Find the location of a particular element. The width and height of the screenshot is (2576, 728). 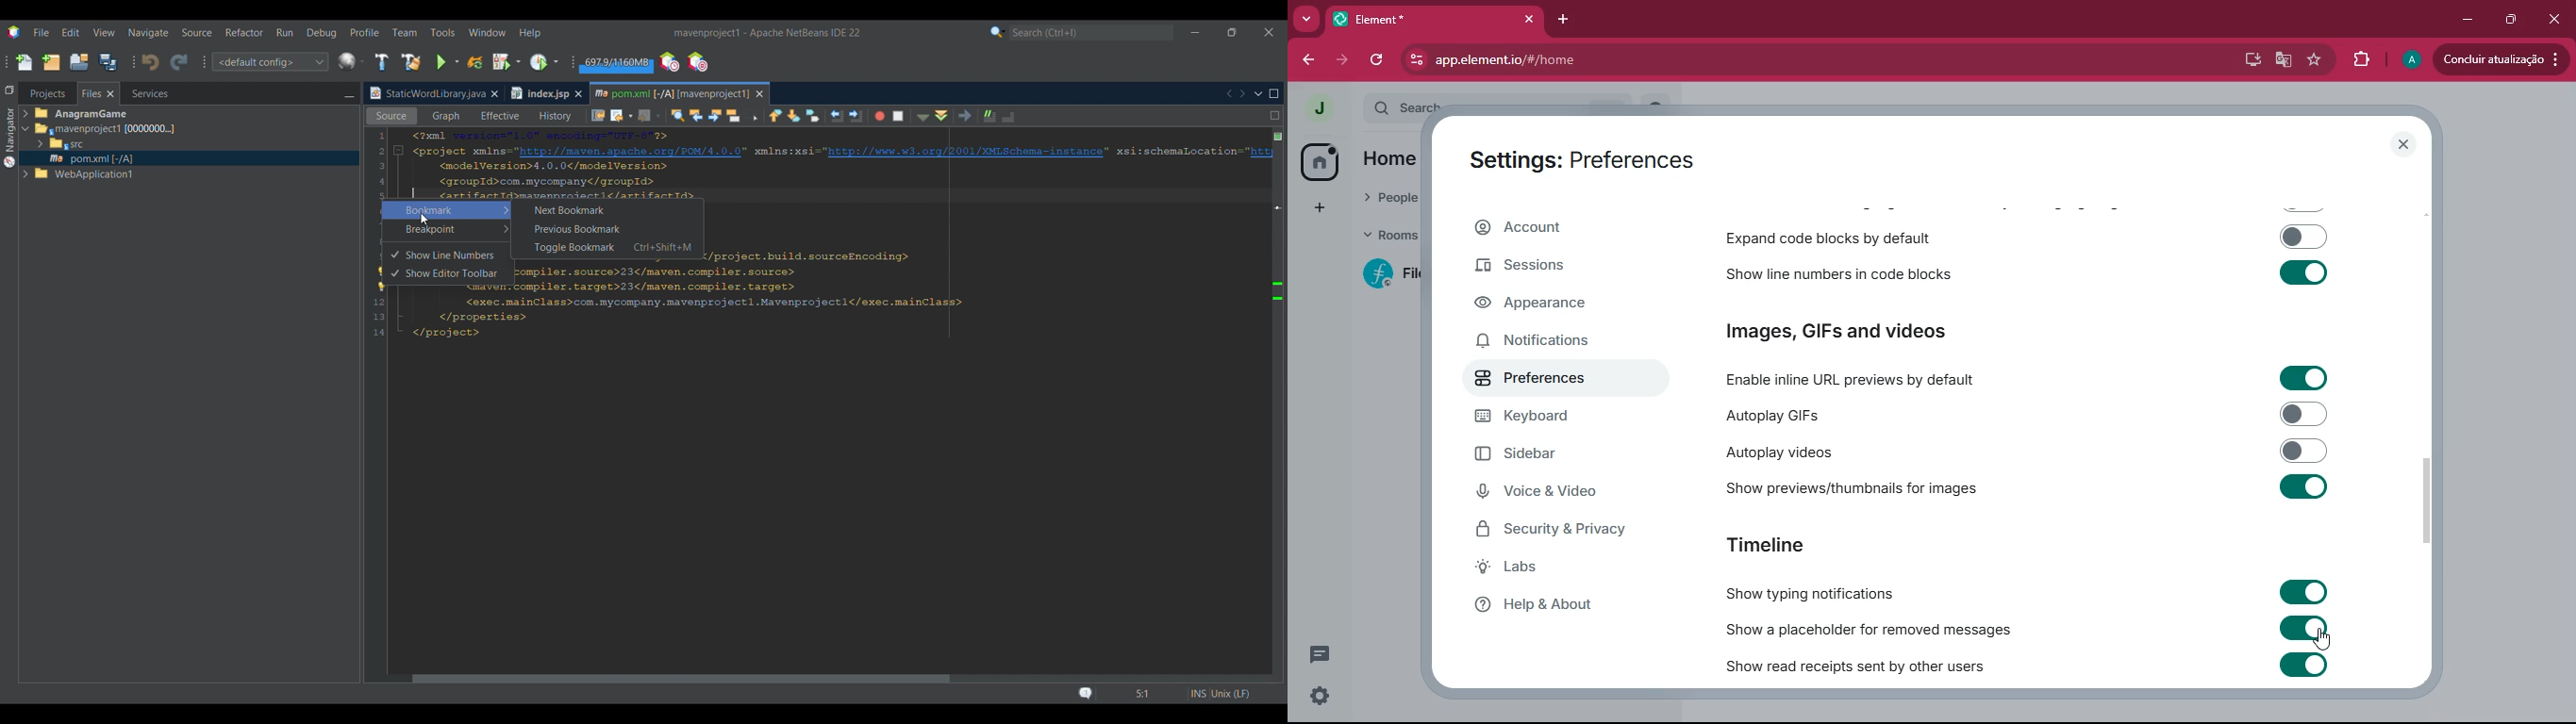

close is located at coordinates (2401, 143).